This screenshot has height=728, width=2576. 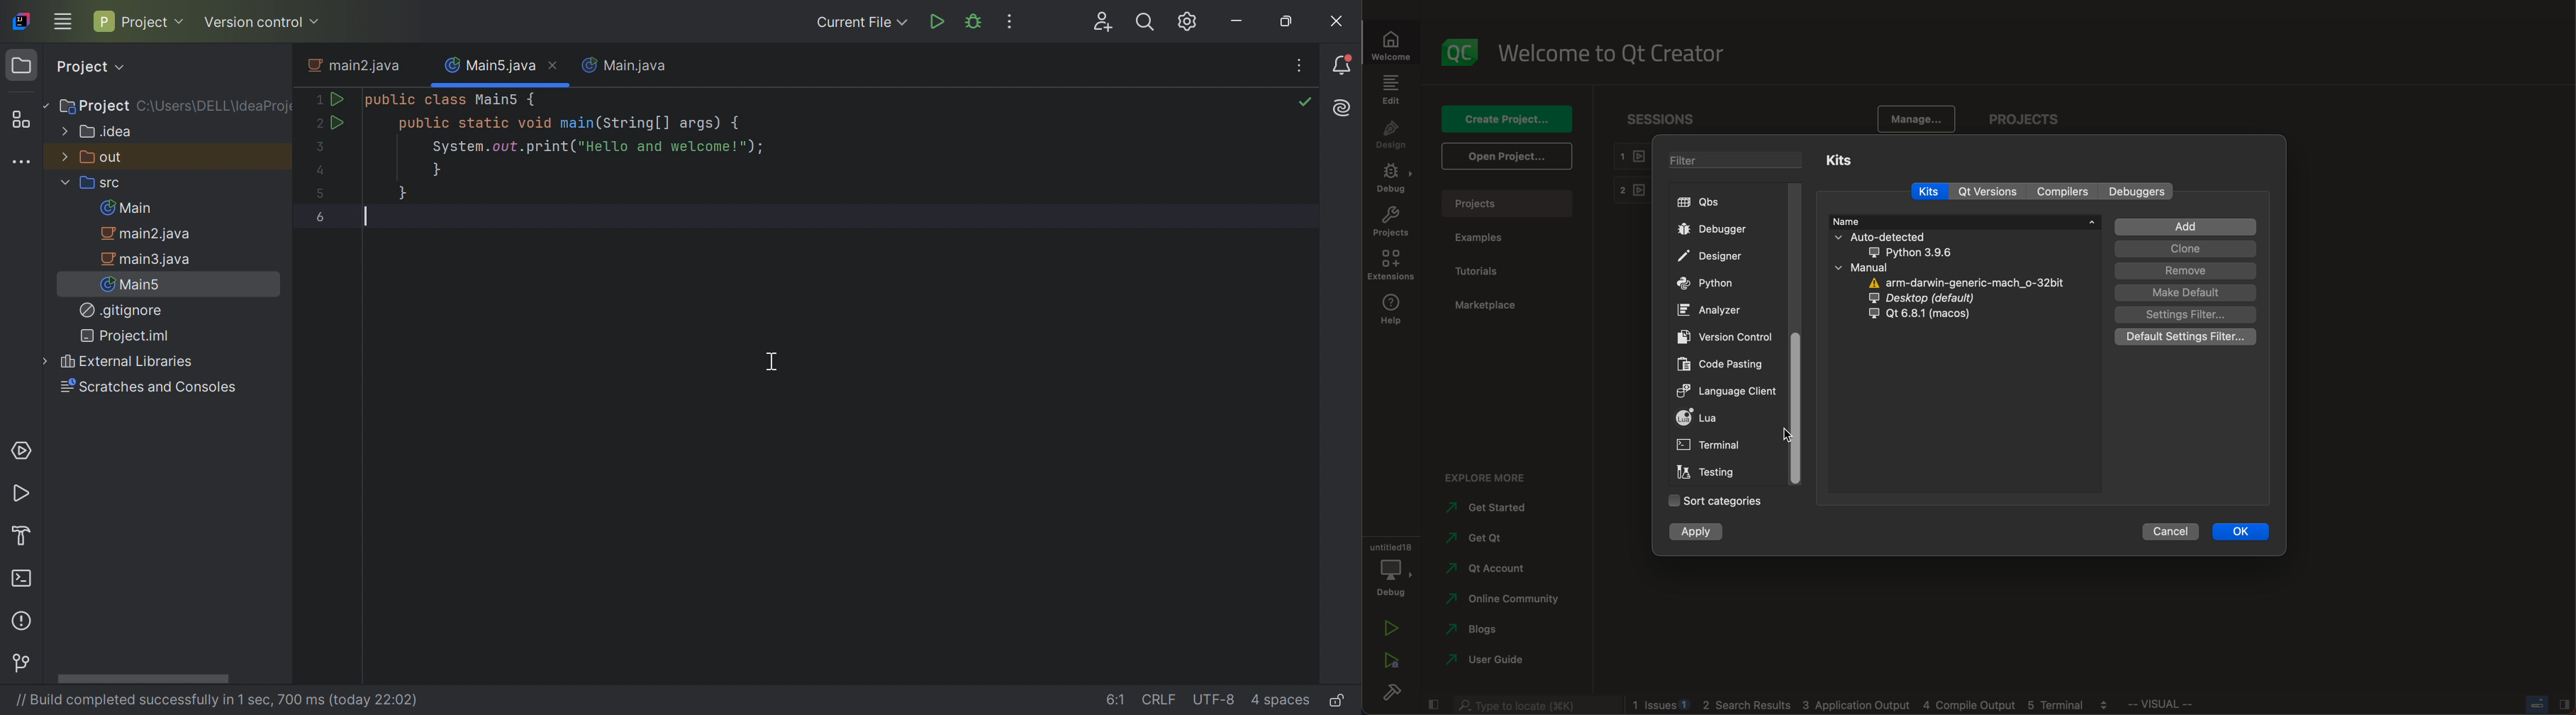 What do you see at coordinates (1215, 700) in the screenshot?
I see `file encoding: UTF-8` at bounding box center [1215, 700].